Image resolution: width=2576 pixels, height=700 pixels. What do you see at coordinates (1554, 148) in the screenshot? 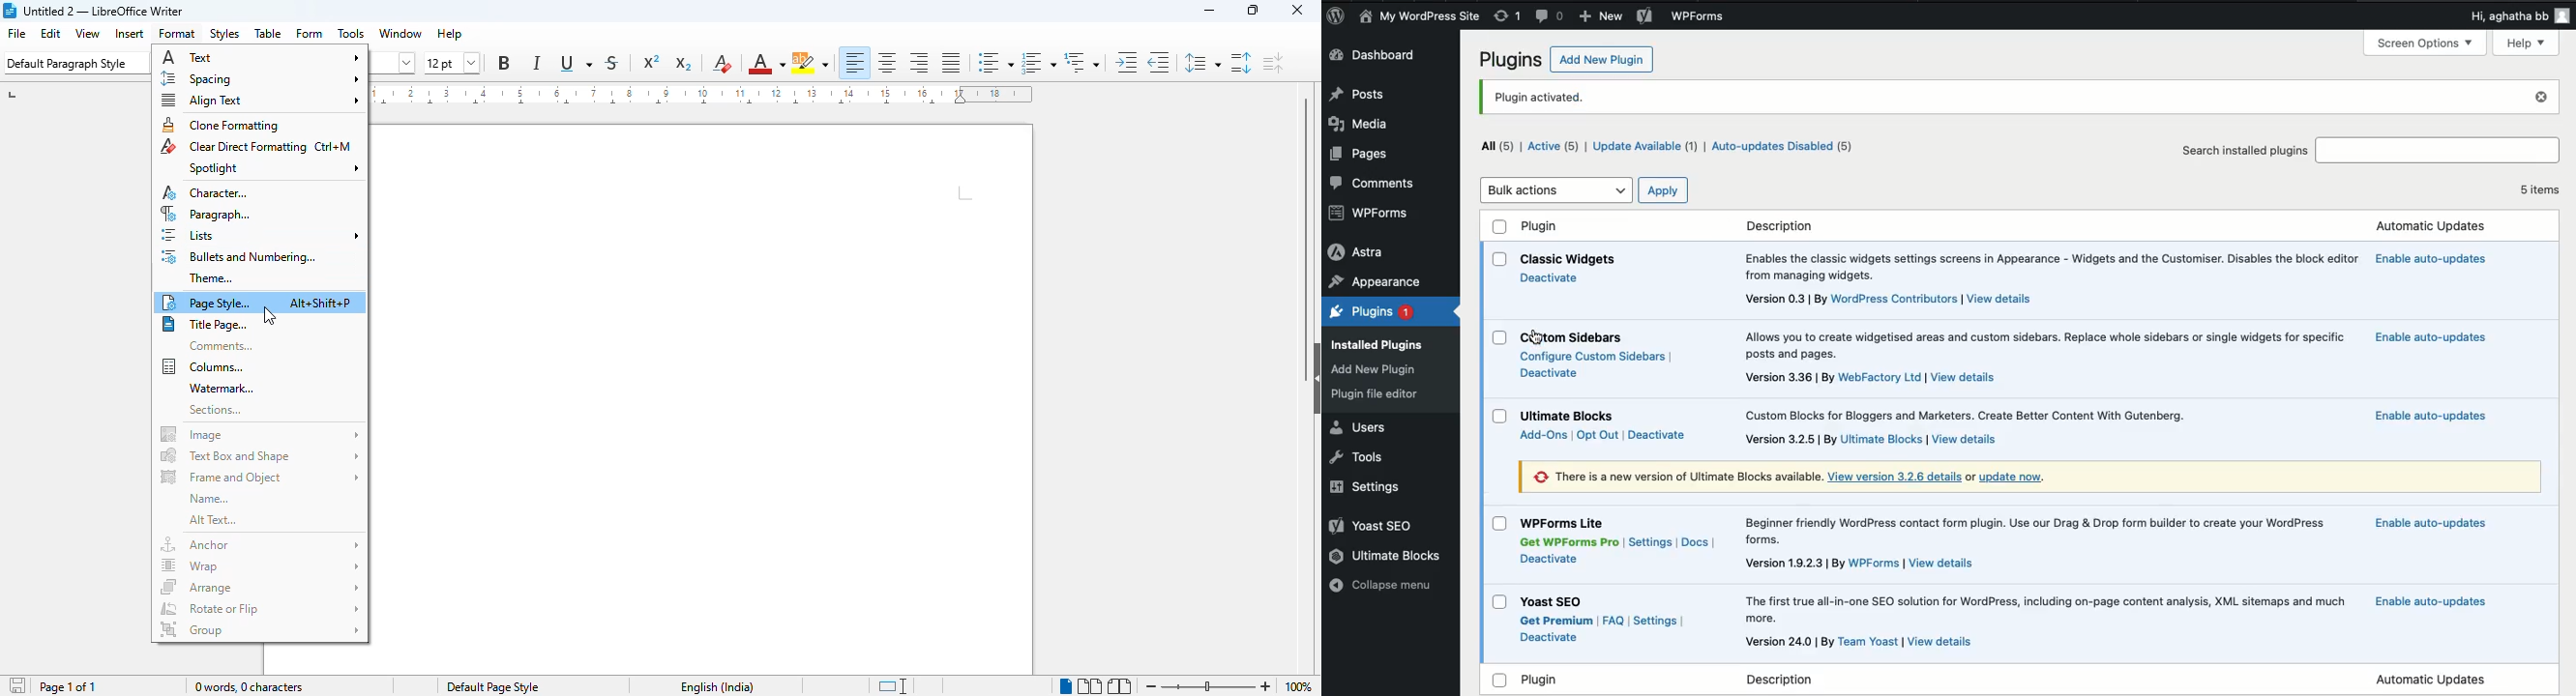
I see `Active` at bounding box center [1554, 148].